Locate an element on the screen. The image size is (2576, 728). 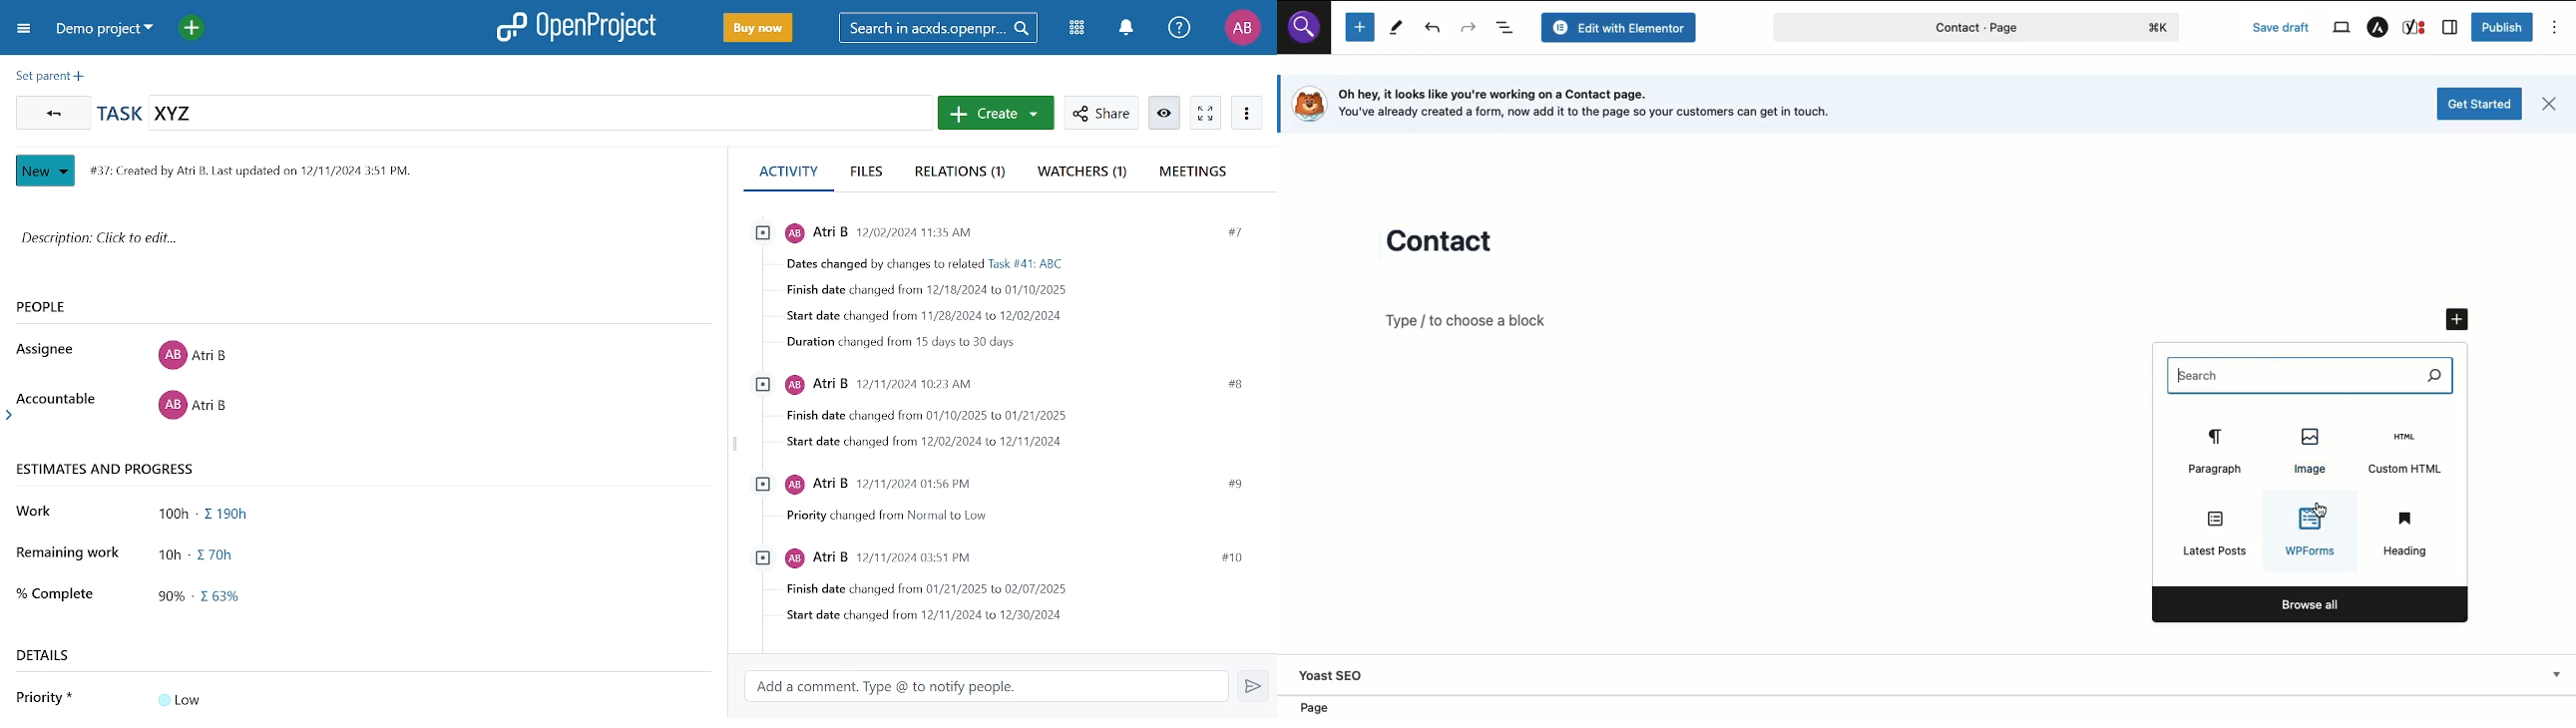
Atri B is located at coordinates (197, 353).